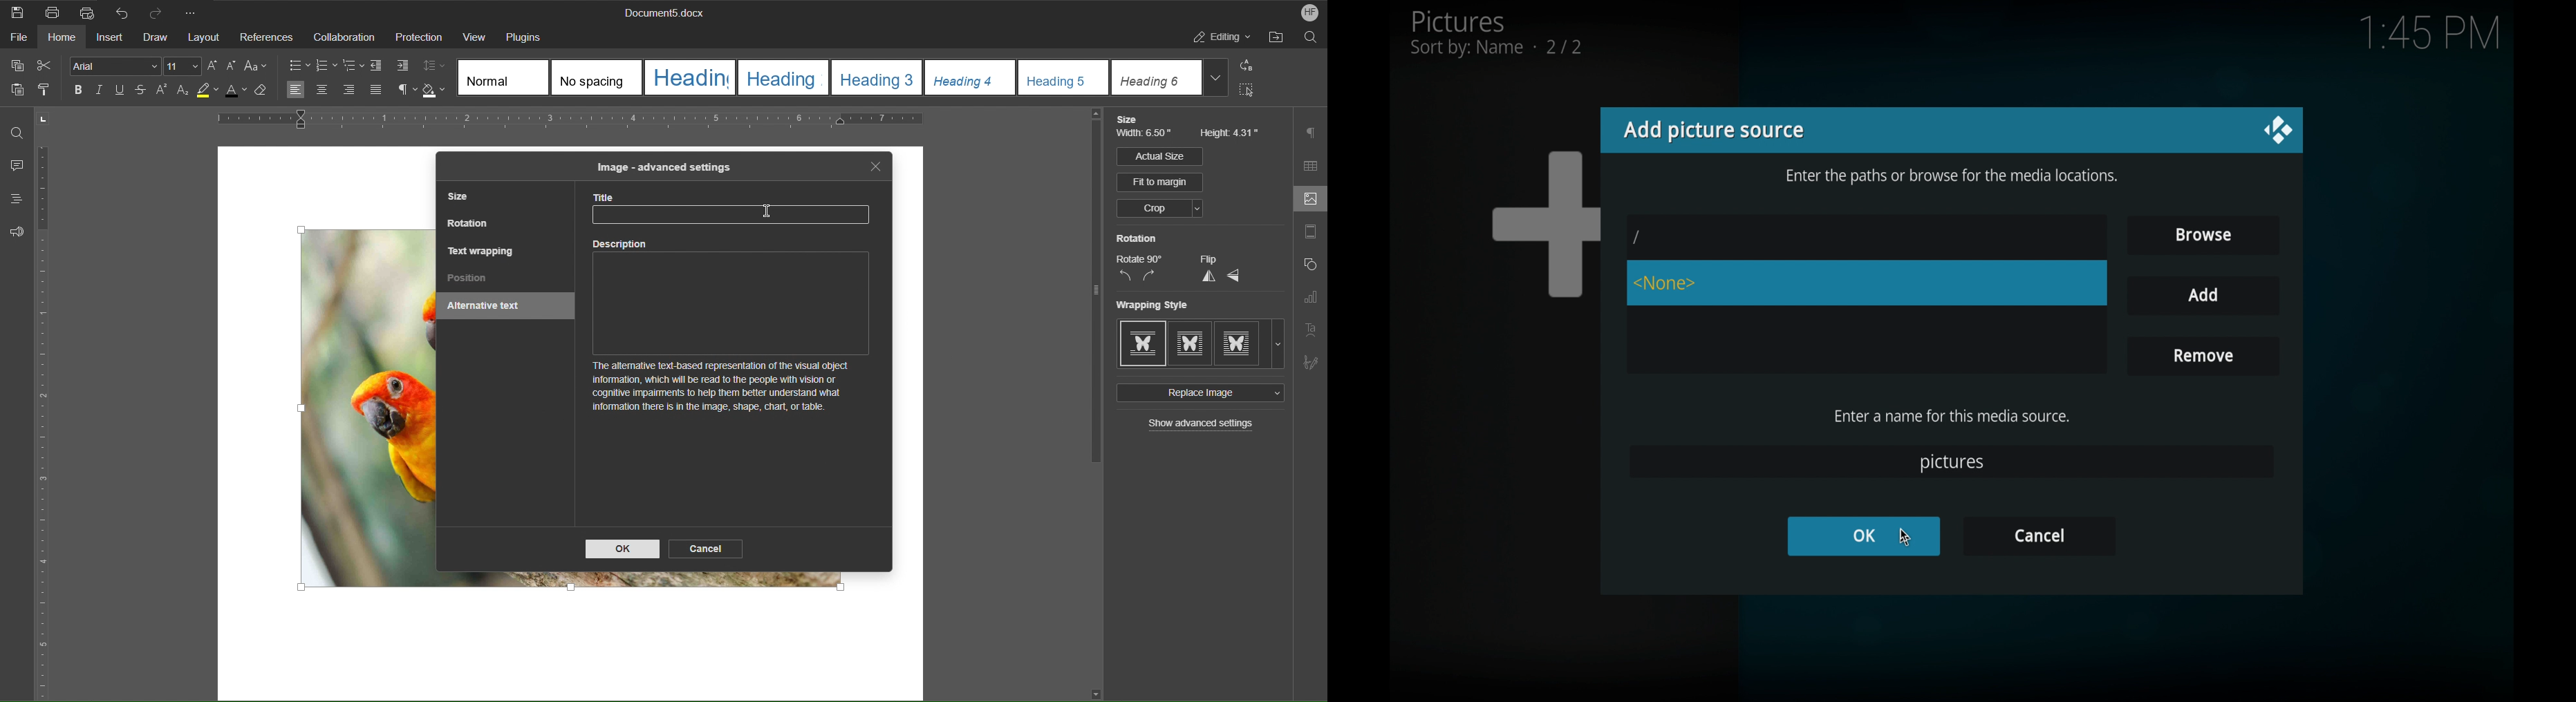 This screenshot has height=728, width=2576. What do you see at coordinates (86, 11) in the screenshot?
I see `Quick Print` at bounding box center [86, 11].